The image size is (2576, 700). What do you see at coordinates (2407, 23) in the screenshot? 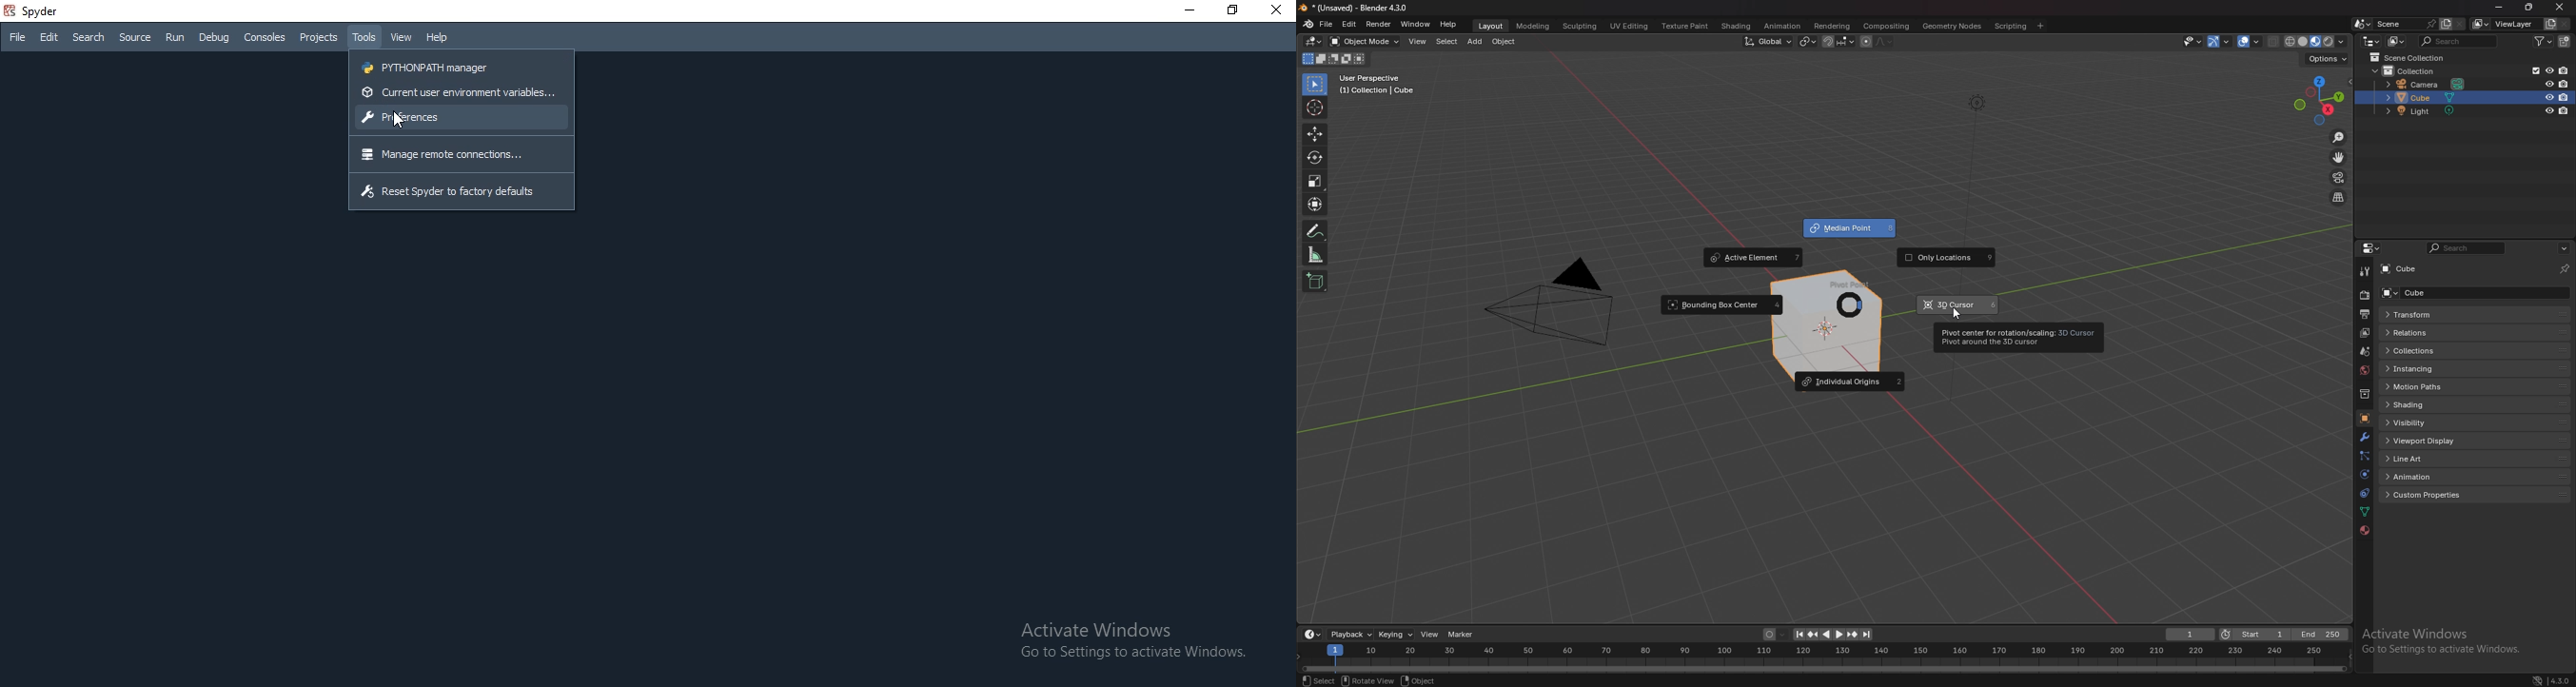
I see `scene` at bounding box center [2407, 23].